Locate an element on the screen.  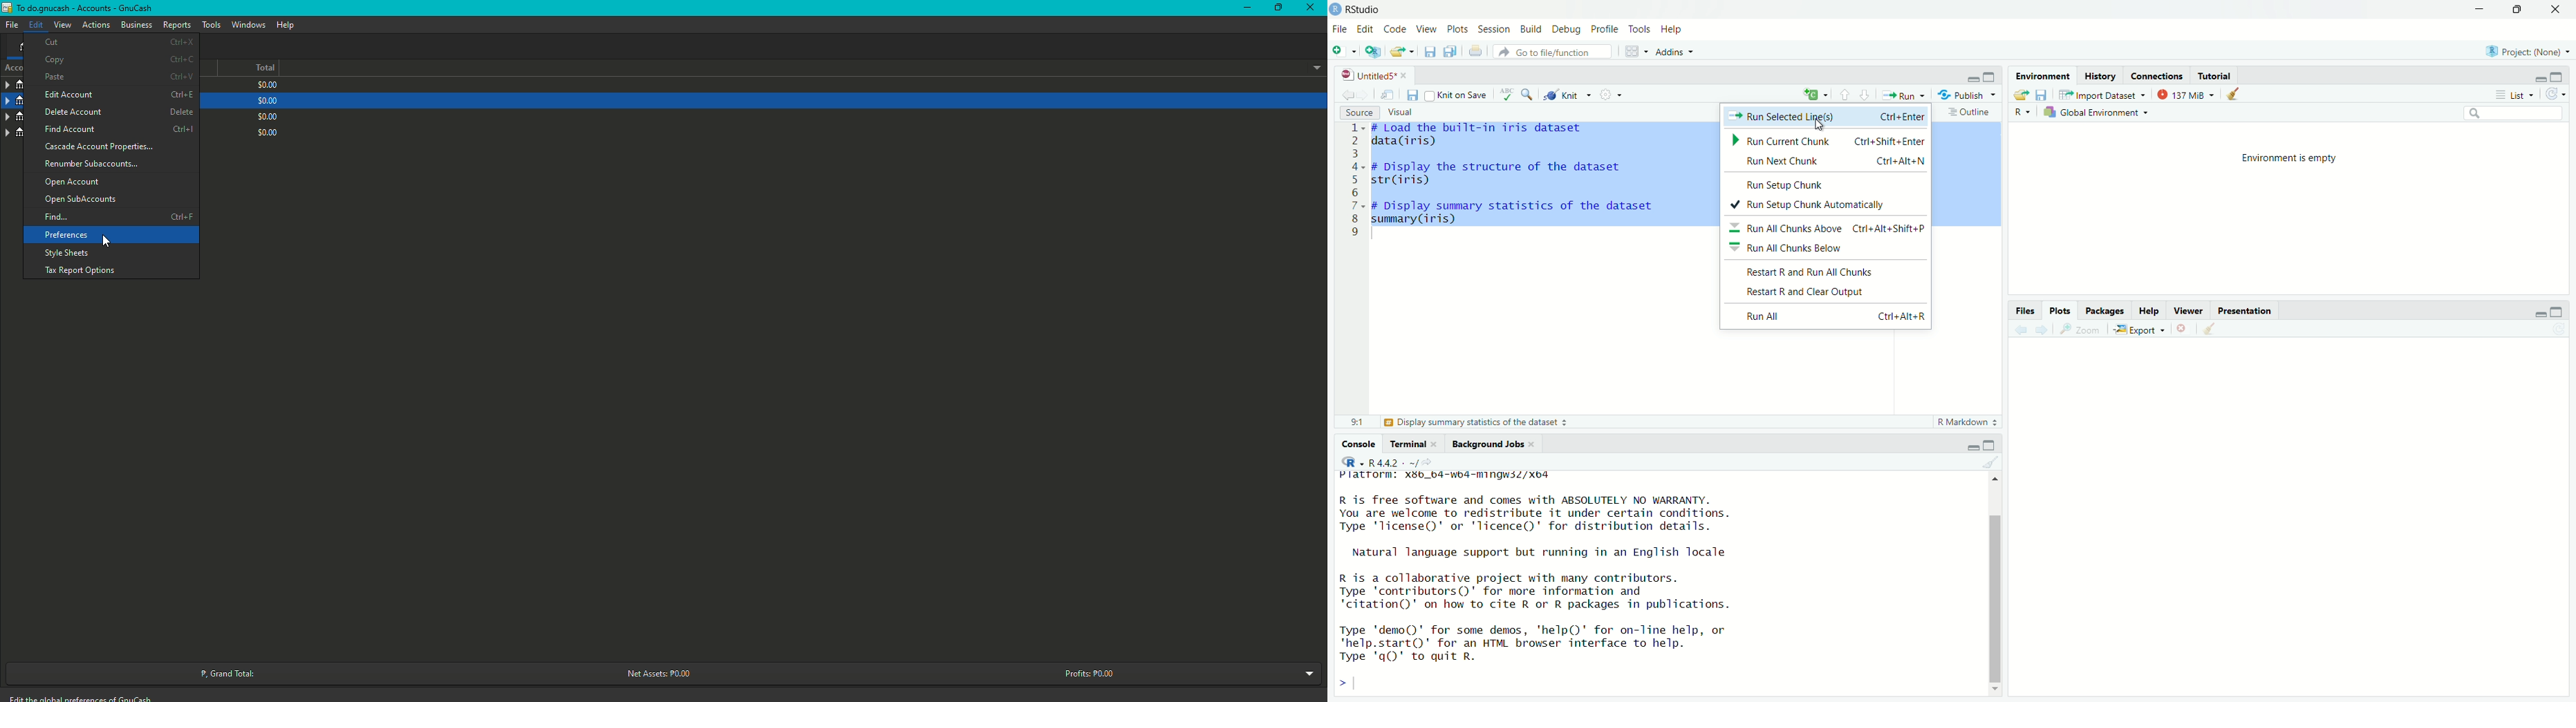
Run All Ctrl+Alt+R is located at coordinates (1828, 317).